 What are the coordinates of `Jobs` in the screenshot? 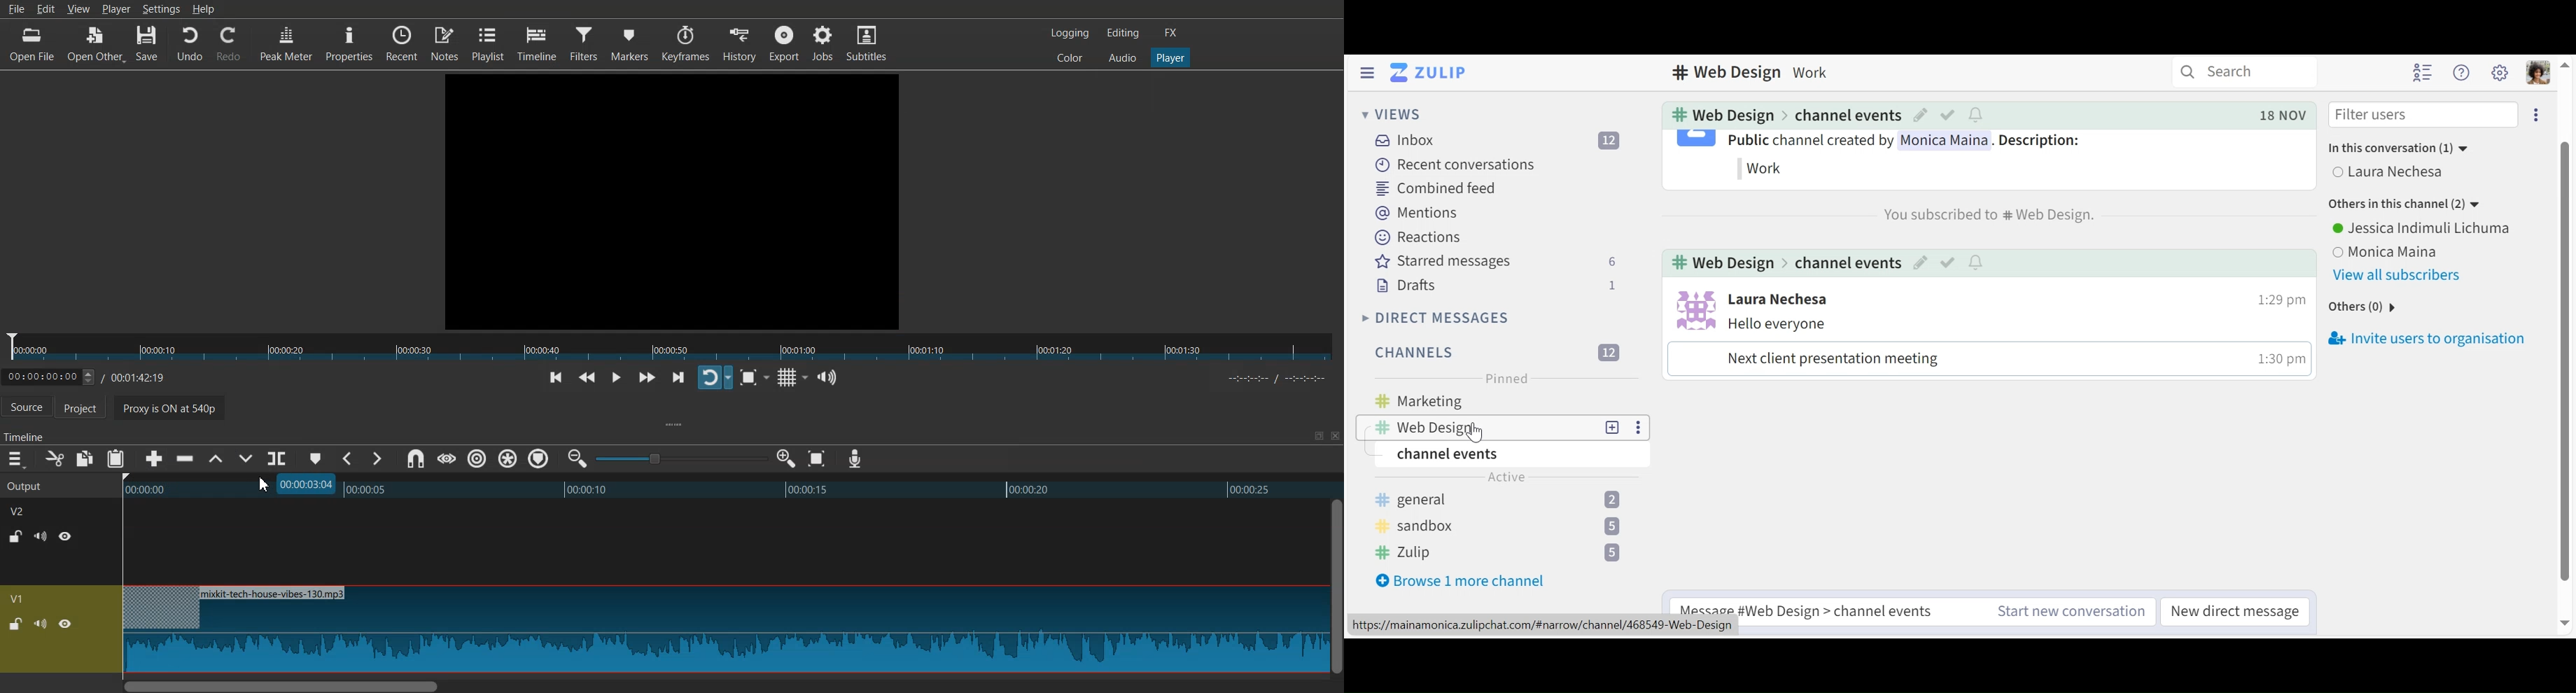 It's located at (822, 42).